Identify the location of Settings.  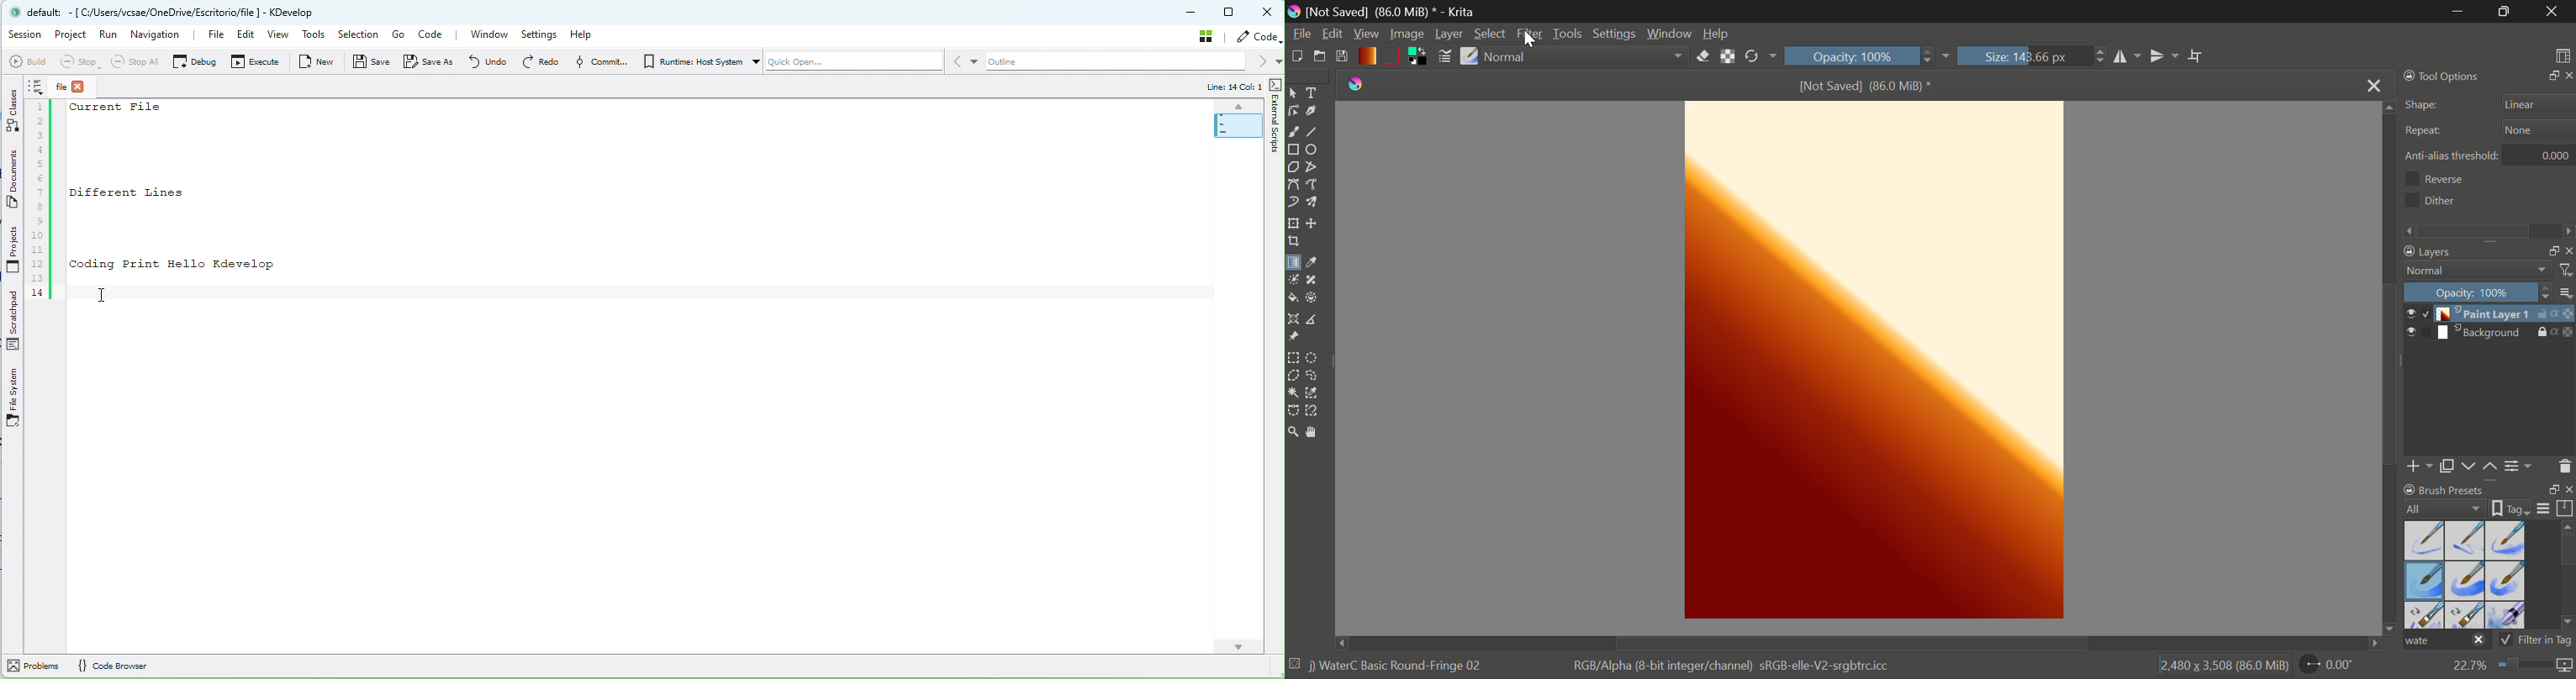
(1615, 34).